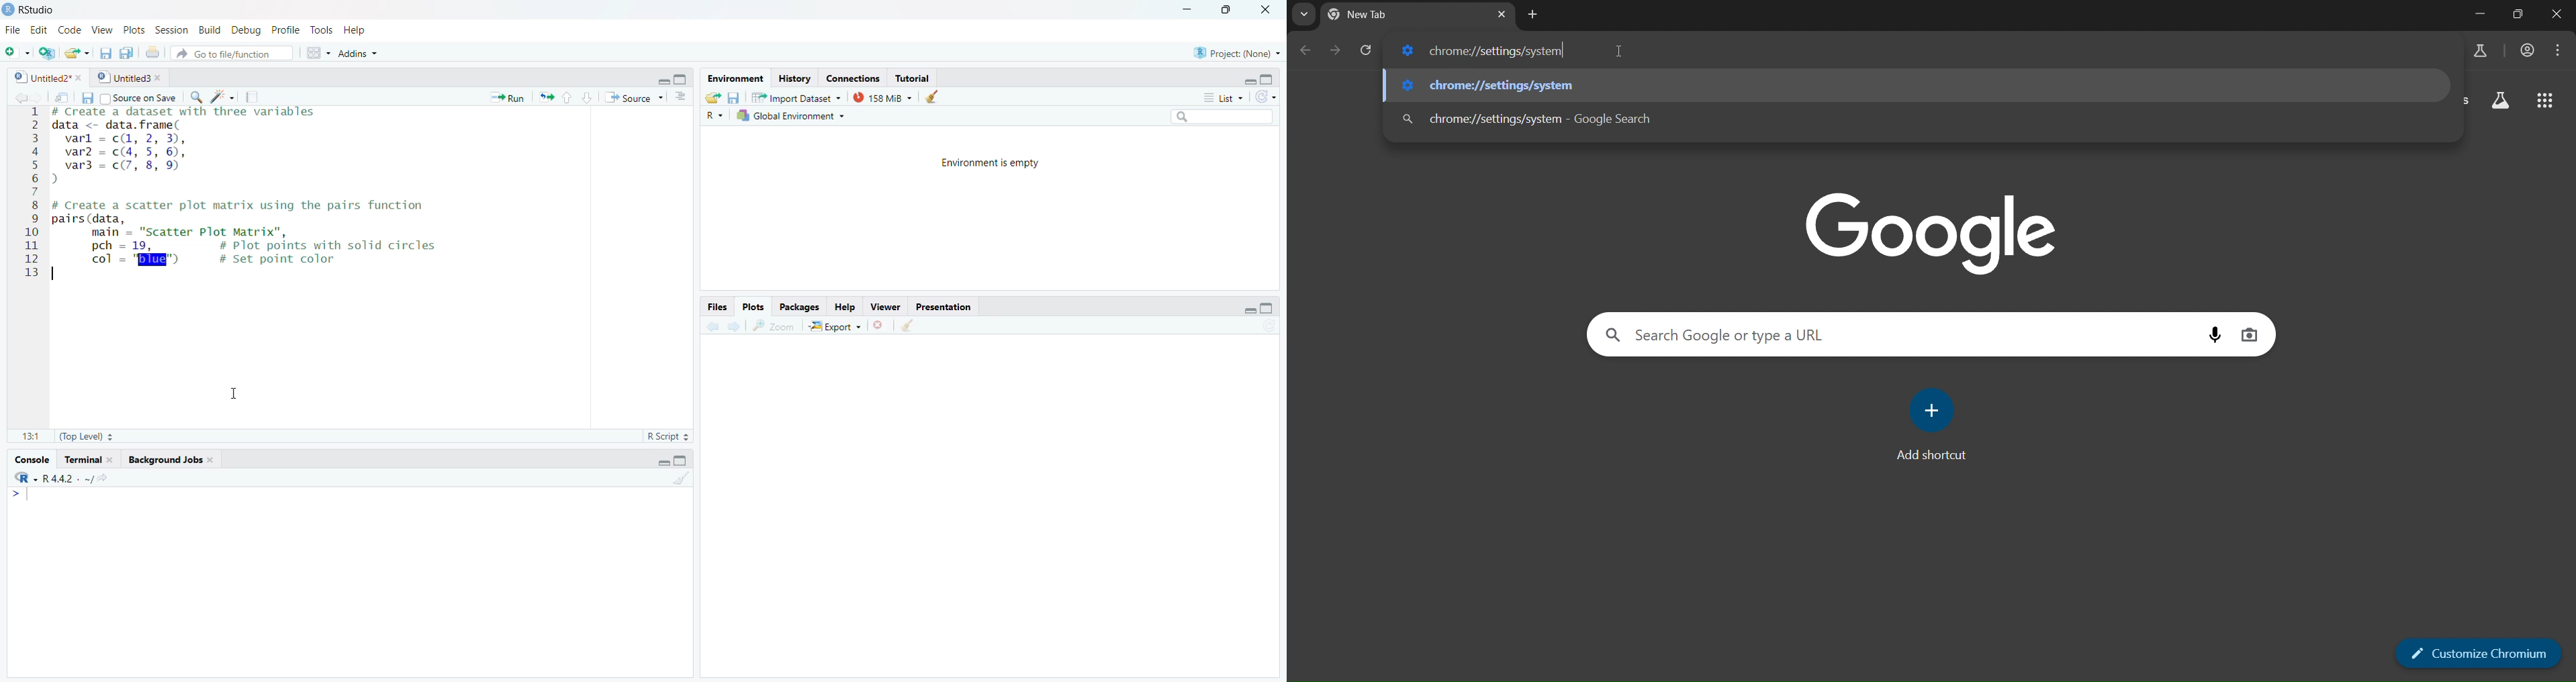 This screenshot has height=700, width=2576. I want to click on History, so click(793, 78).